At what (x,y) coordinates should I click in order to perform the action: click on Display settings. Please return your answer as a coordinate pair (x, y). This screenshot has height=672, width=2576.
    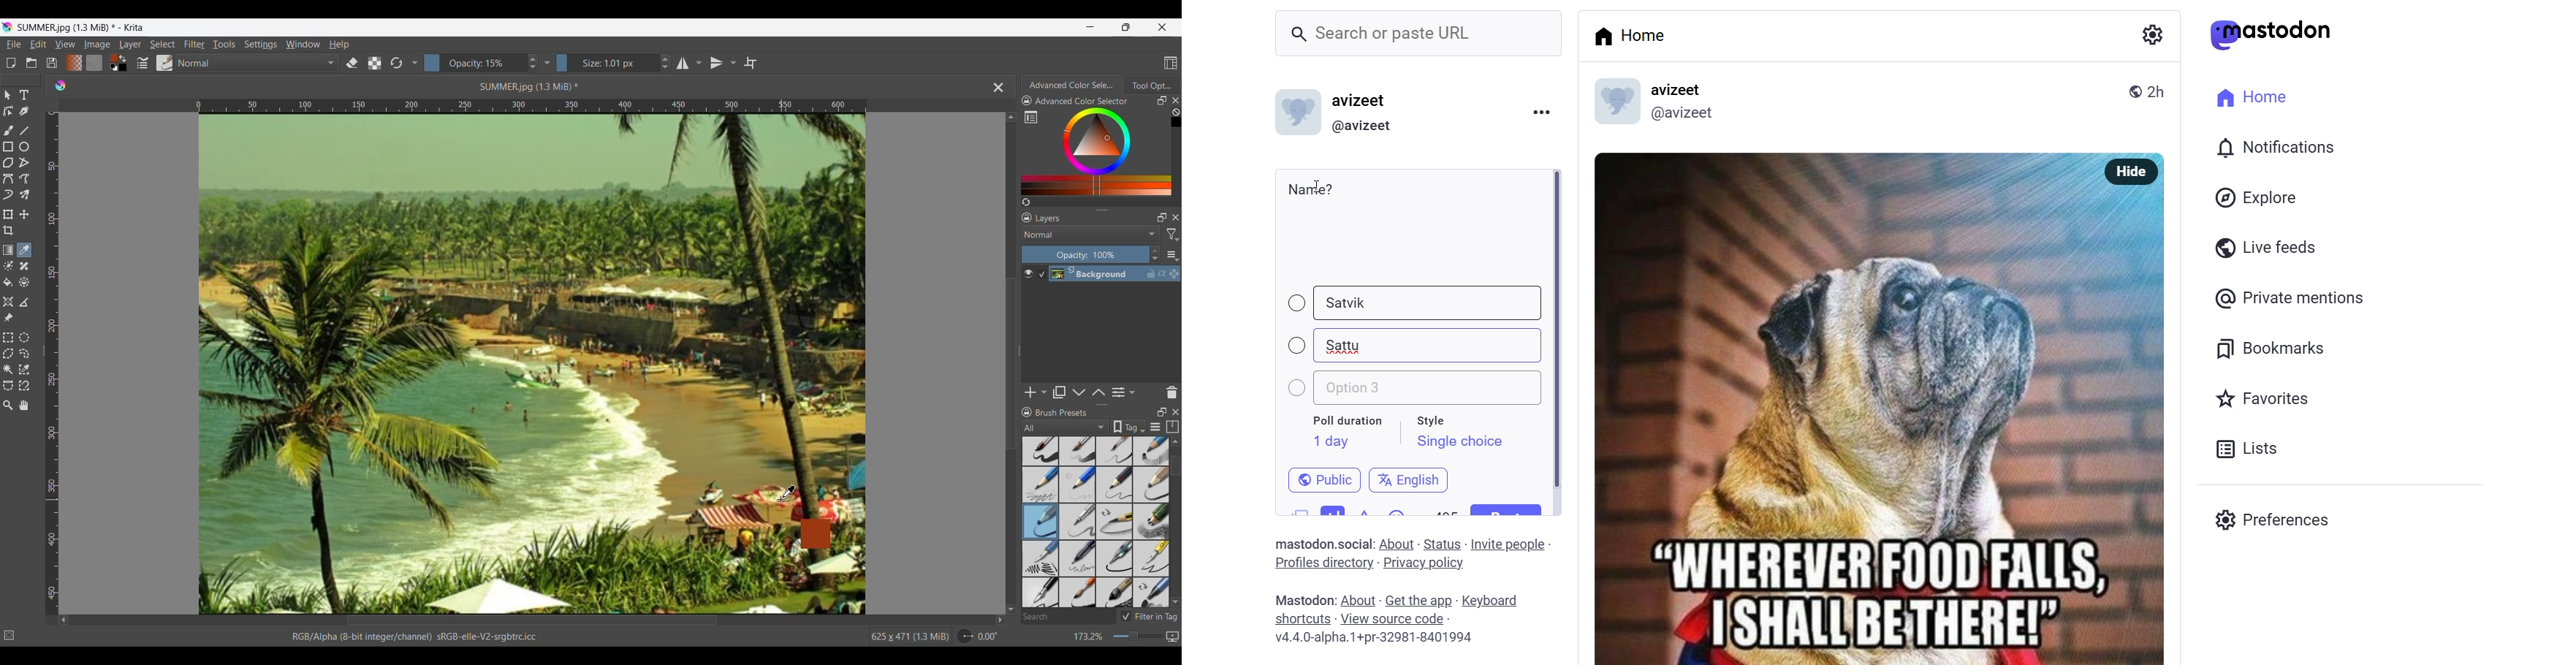
    Looking at the image, I should click on (1156, 427).